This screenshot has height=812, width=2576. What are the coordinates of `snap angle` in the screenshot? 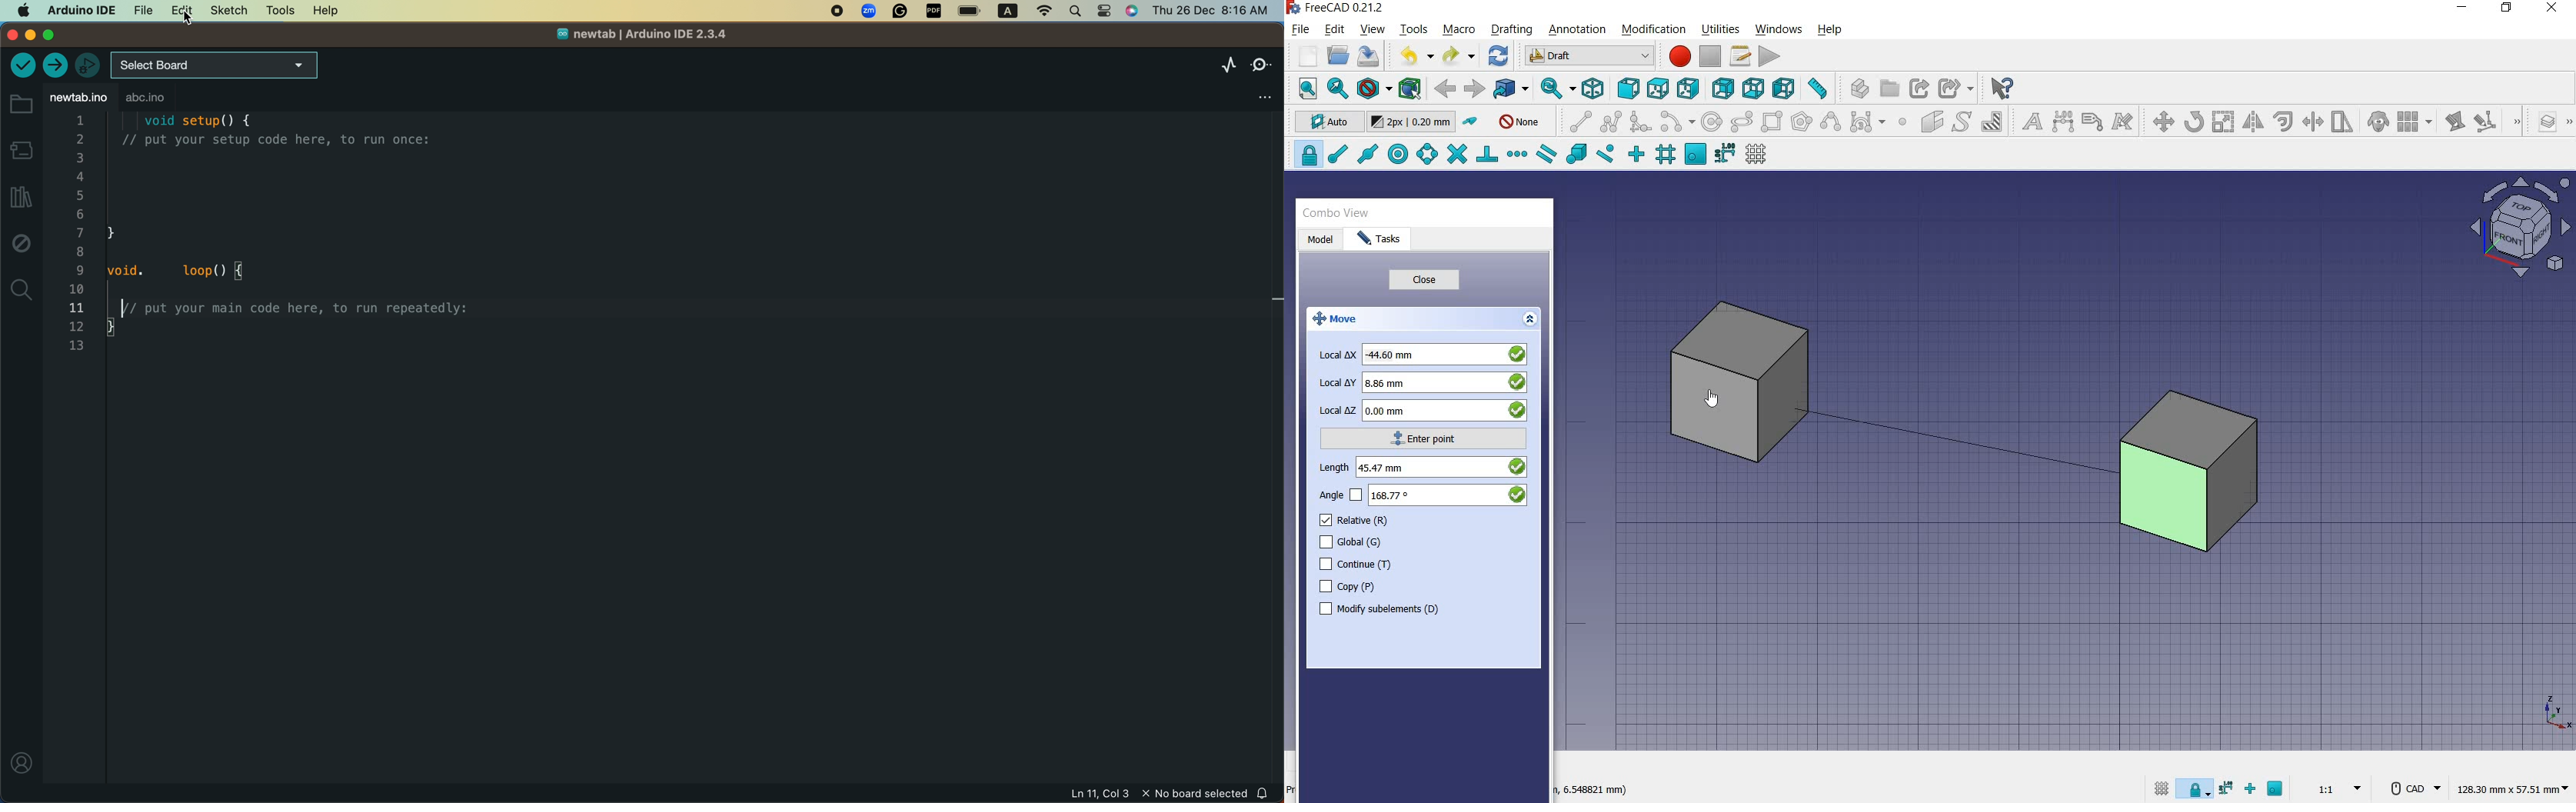 It's located at (1426, 155).